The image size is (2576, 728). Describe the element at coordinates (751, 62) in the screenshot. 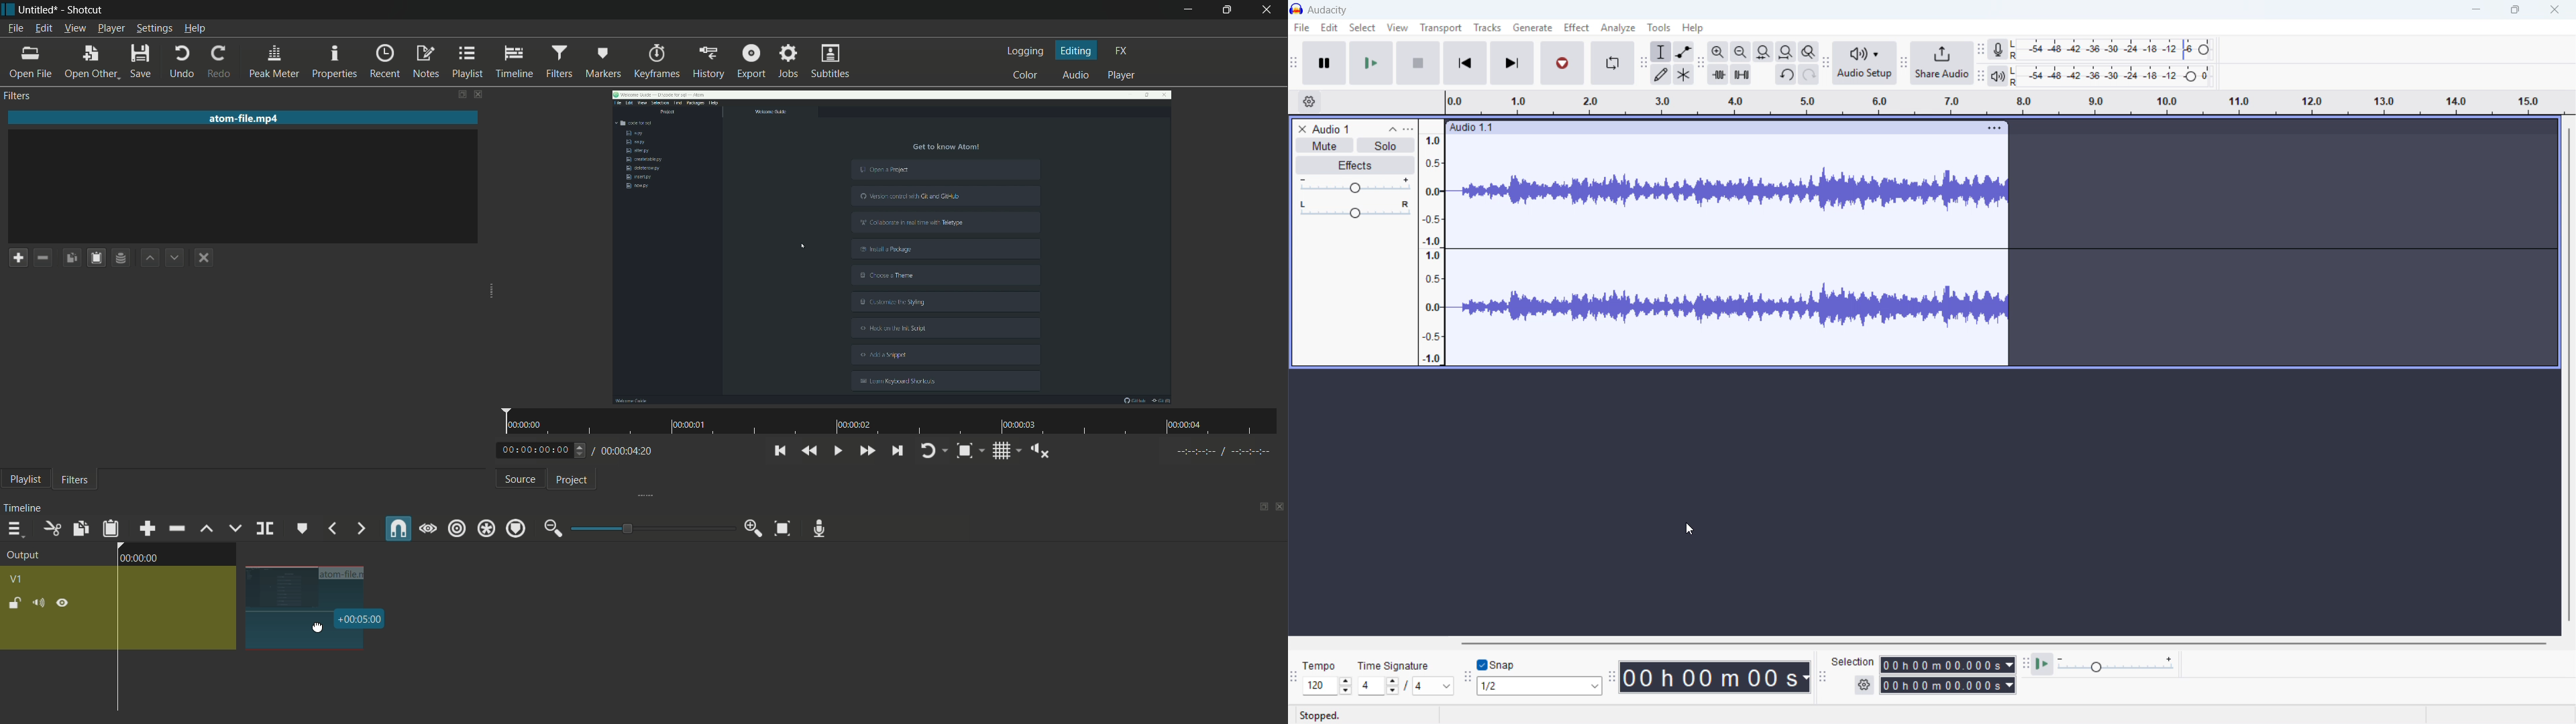

I see `export` at that location.